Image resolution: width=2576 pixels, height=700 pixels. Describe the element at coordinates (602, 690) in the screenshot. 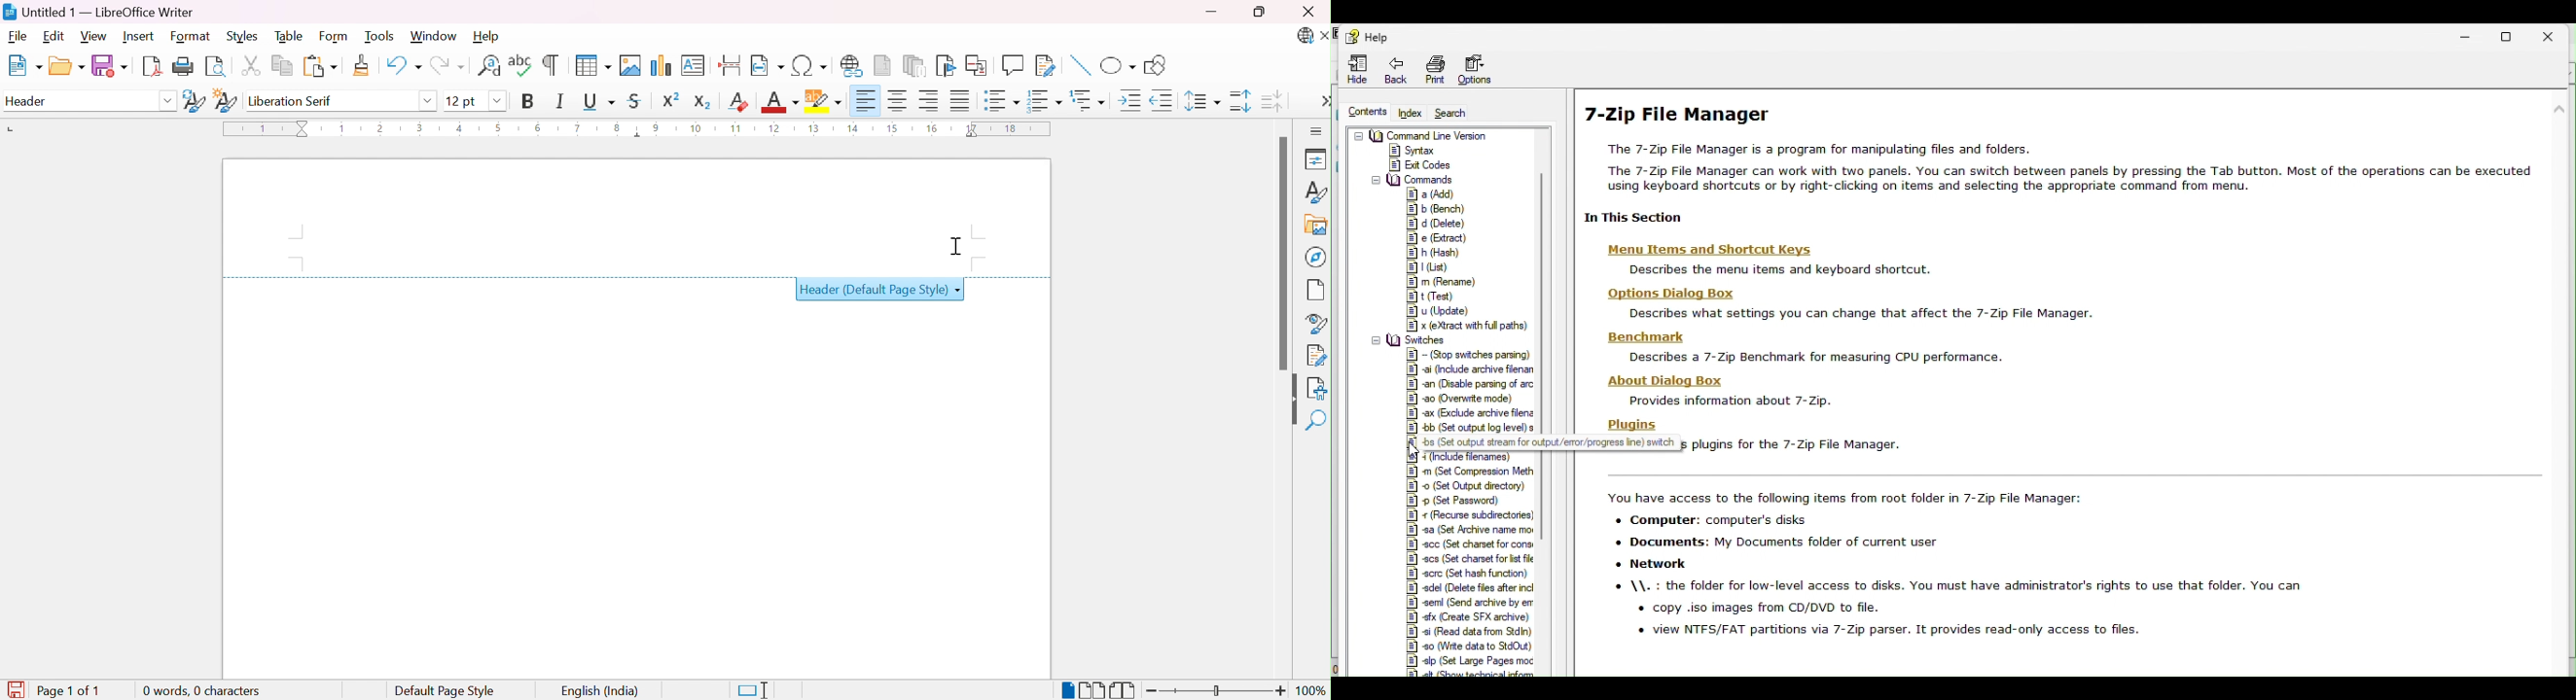

I see `English (India)` at that location.